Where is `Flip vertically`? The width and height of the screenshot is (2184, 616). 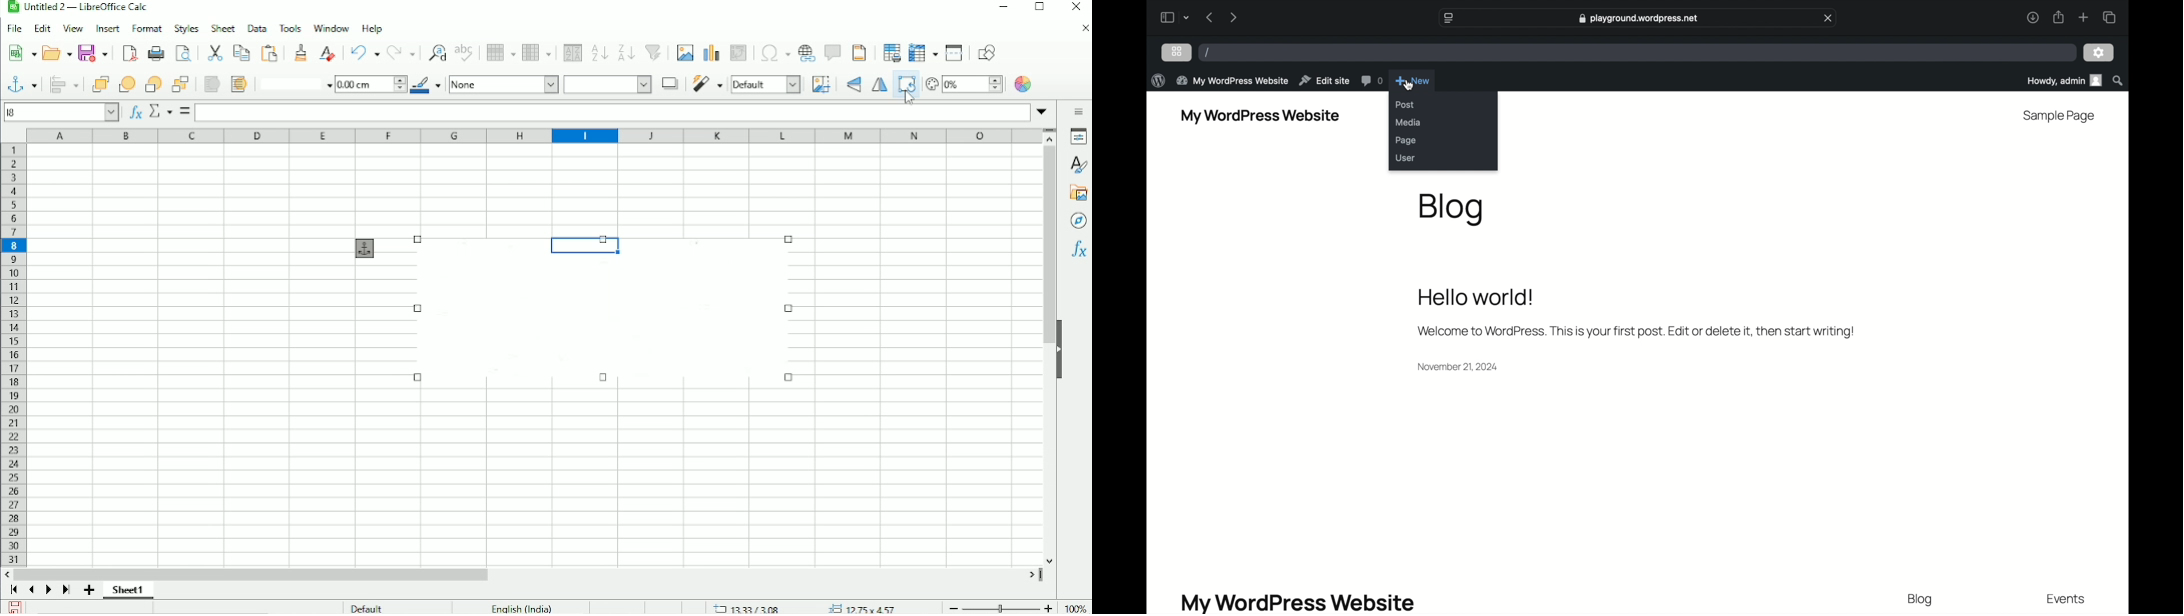 Flip vertically is located at coordinates (854, 85).